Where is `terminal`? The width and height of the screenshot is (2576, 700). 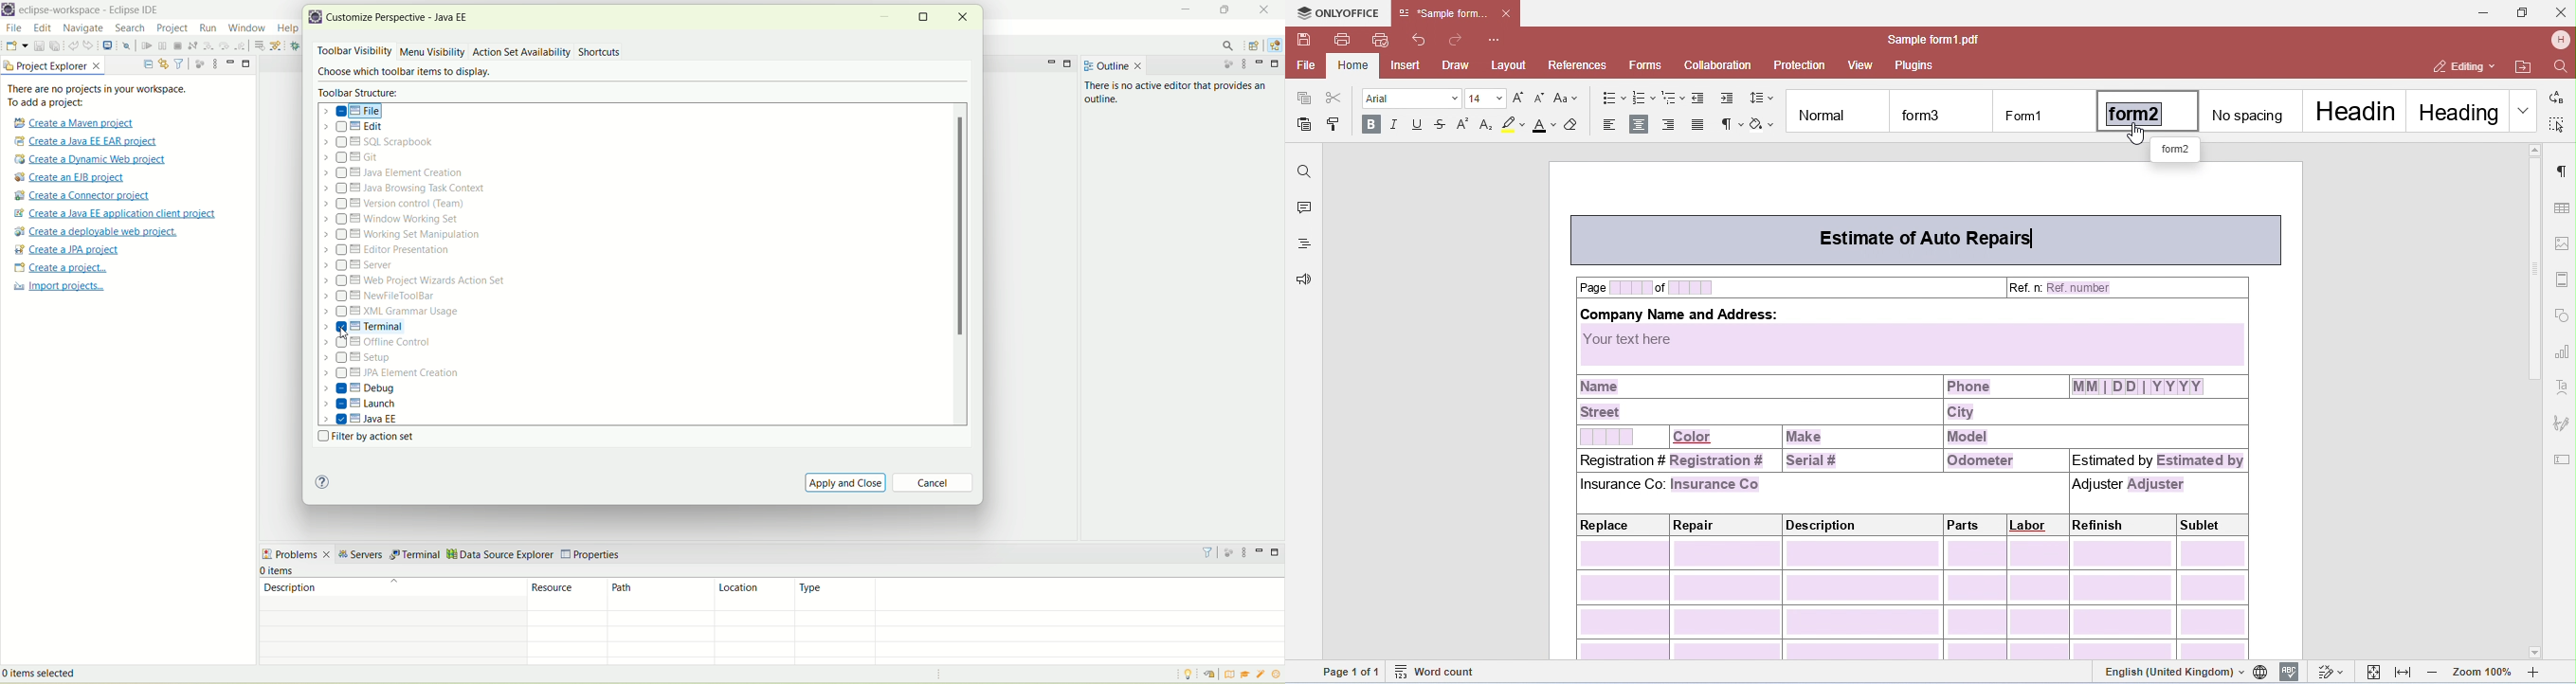
terminal is located at coordinates (384, 327).